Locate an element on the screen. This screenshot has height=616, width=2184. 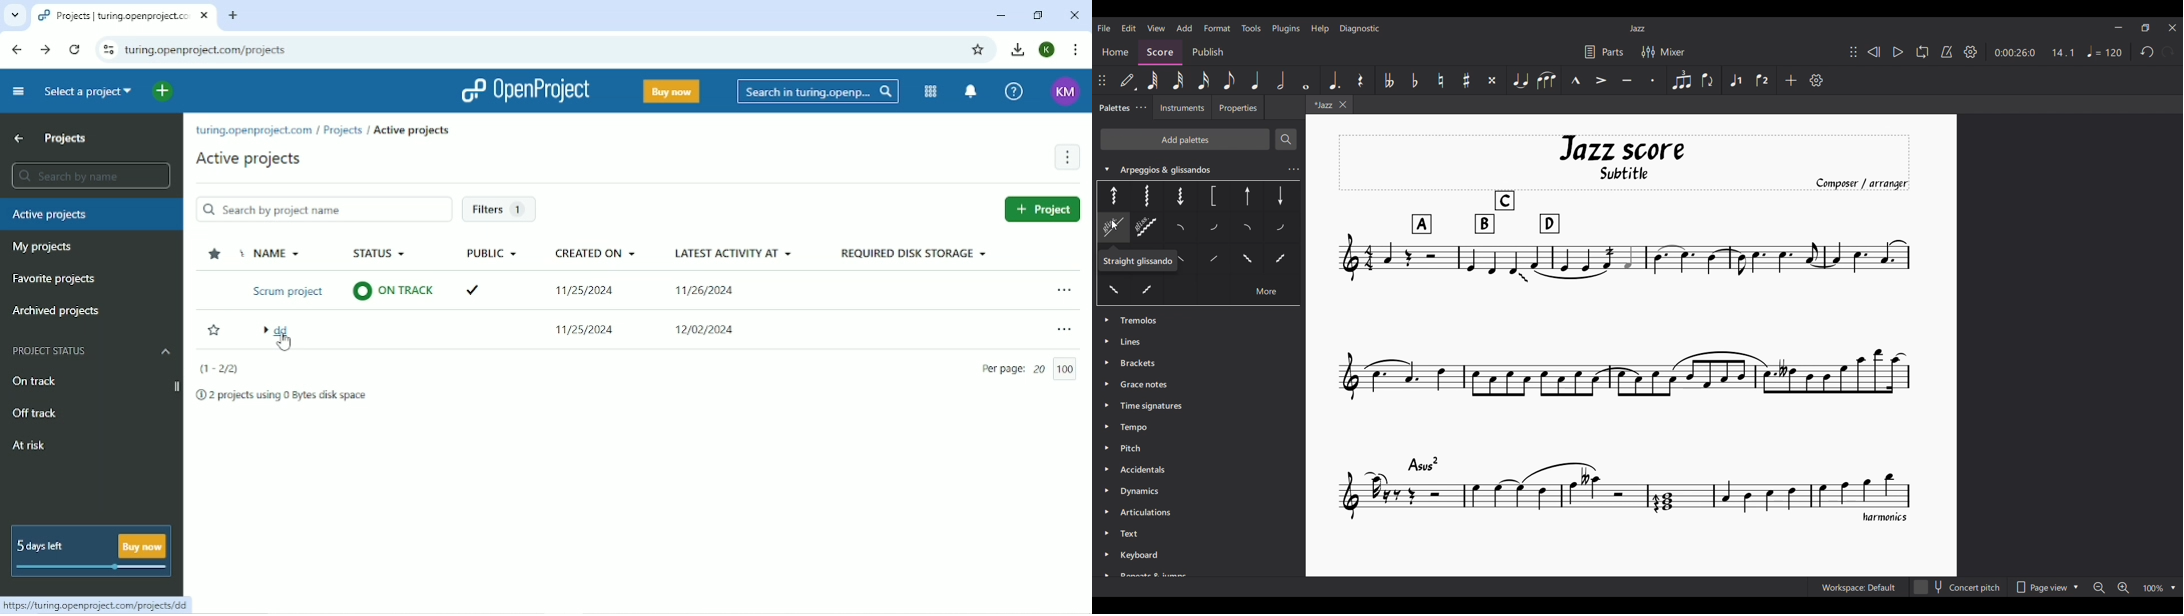
Mixer settings is located at coordinates (1663, 52).